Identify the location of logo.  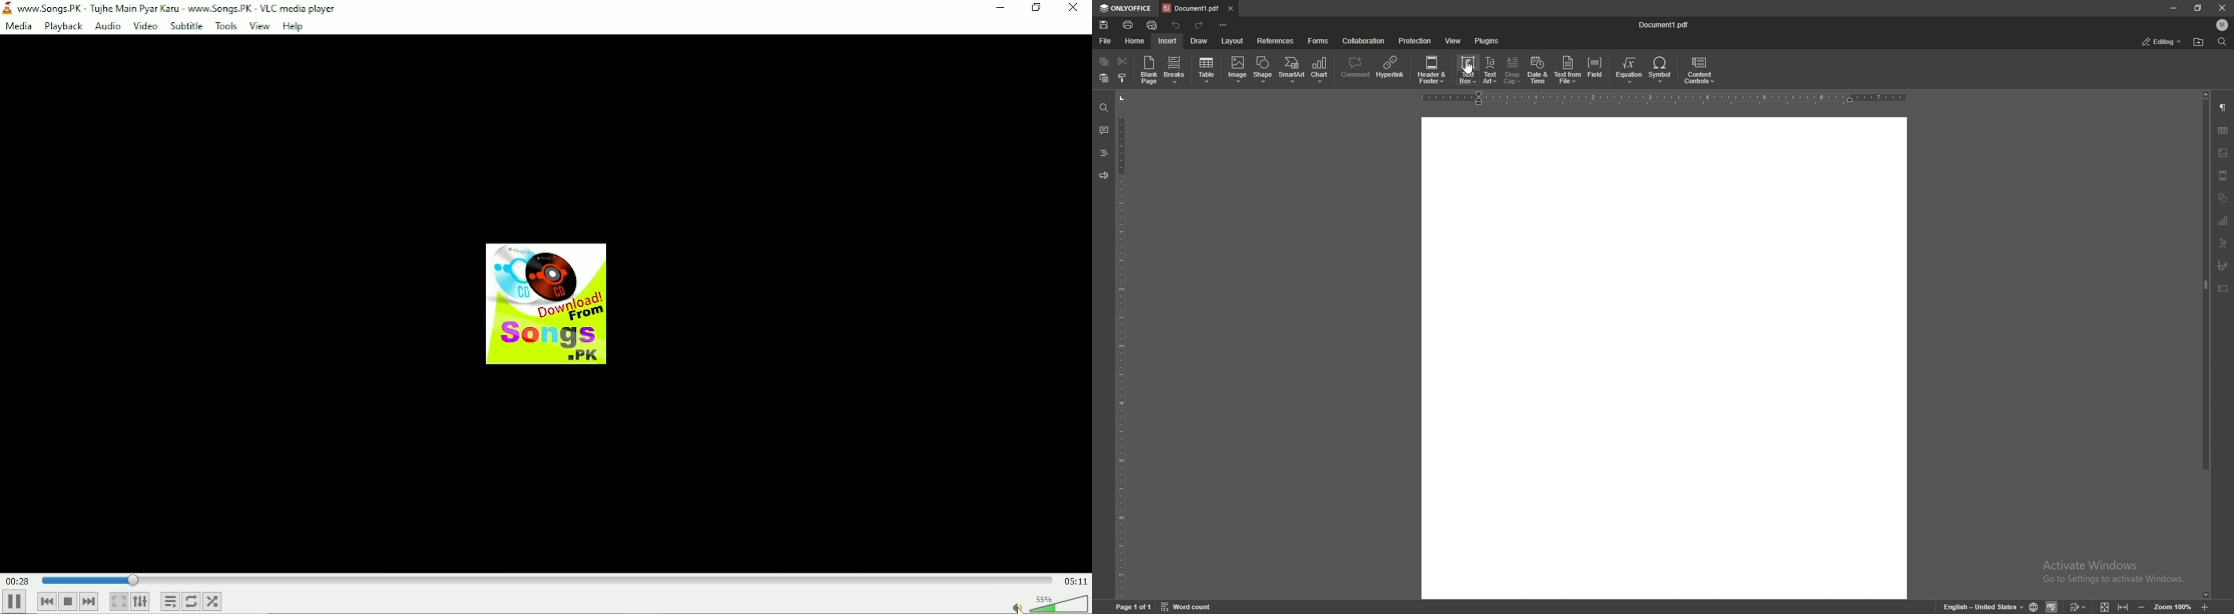
(8, 7).